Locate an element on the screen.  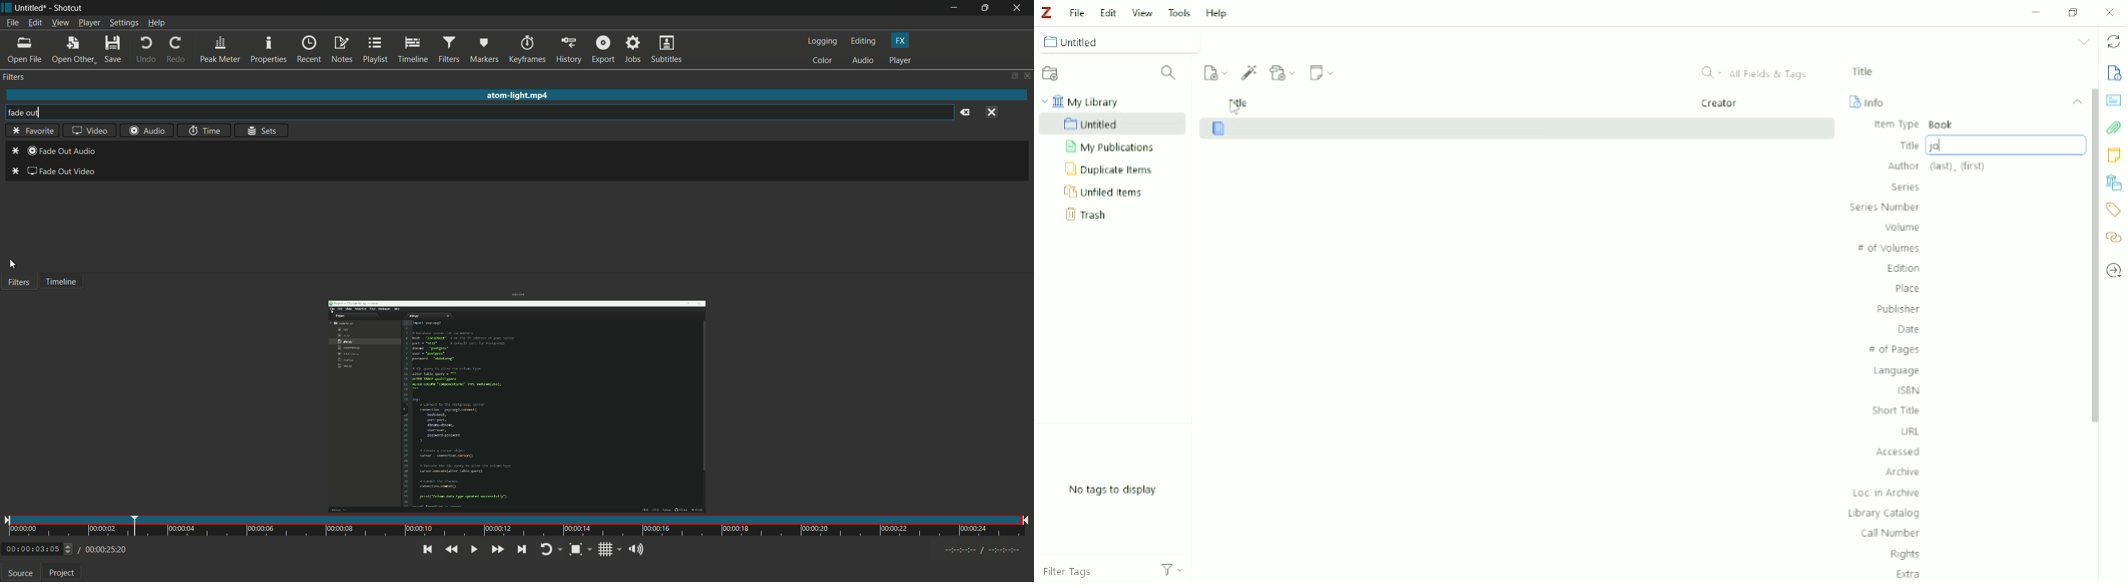
File is located at coordinates (1076, 12).